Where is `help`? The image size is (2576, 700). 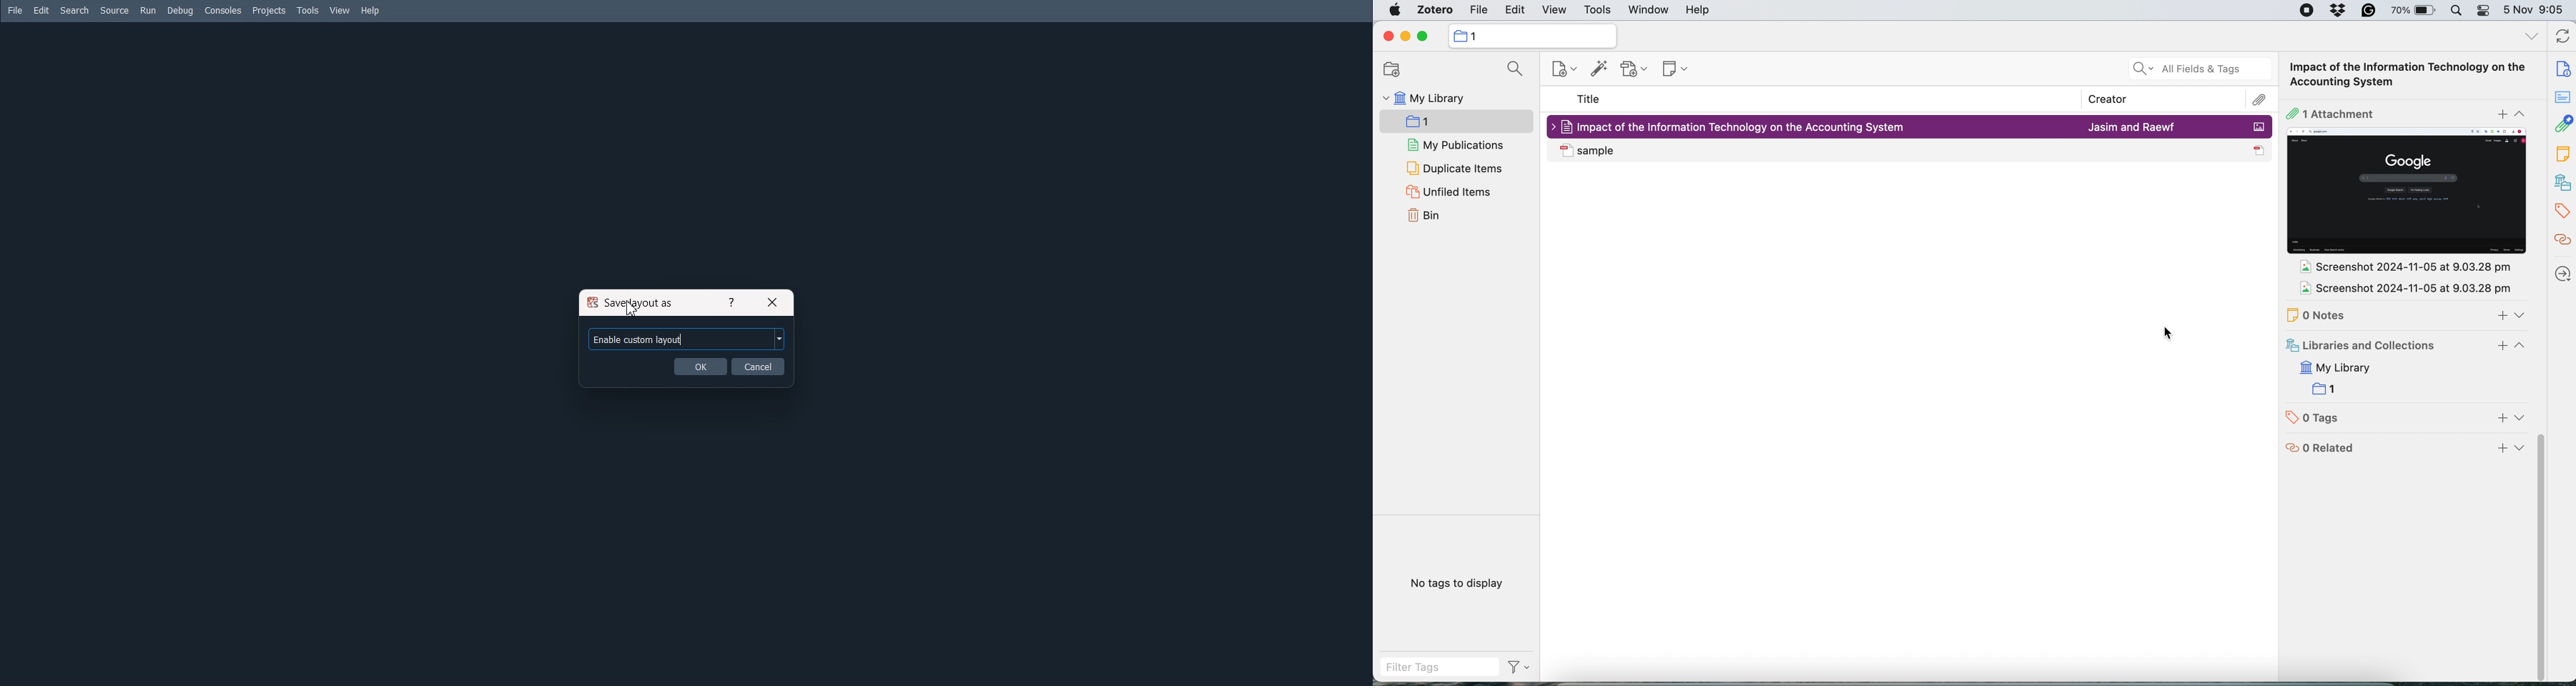
help is located at coordinates (1697, 10).